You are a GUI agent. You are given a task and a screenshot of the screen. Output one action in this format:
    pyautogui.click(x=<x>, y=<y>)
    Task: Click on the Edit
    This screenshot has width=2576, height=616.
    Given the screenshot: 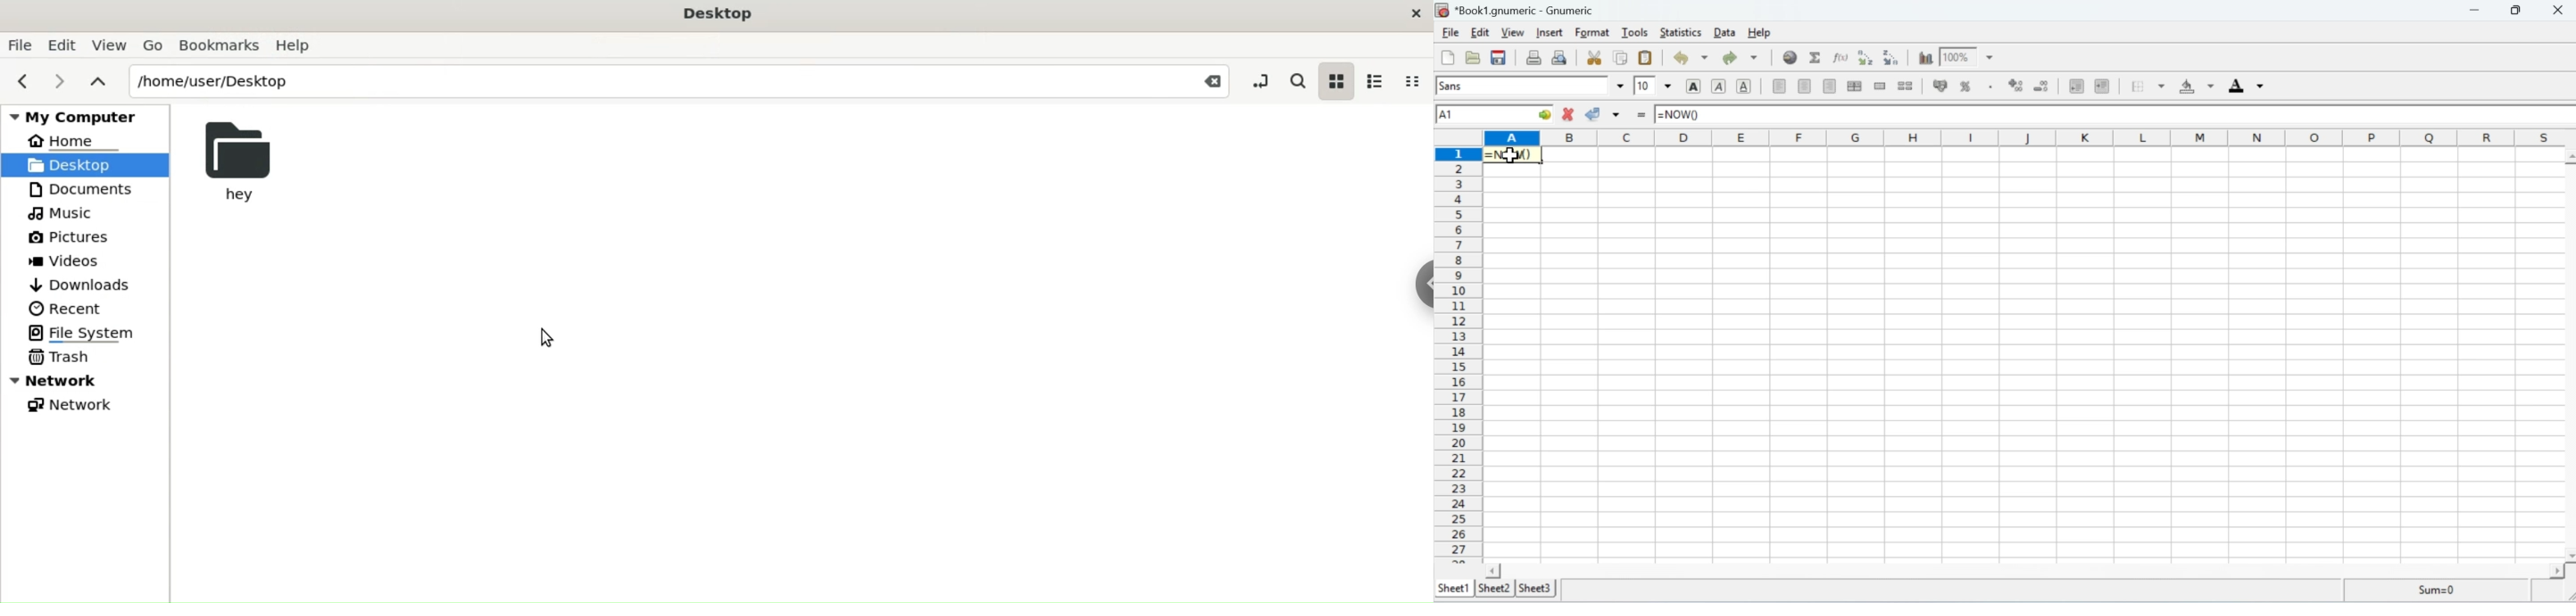 What is the action you would take?
    pyautogui.click(x=1482, y=32)
    